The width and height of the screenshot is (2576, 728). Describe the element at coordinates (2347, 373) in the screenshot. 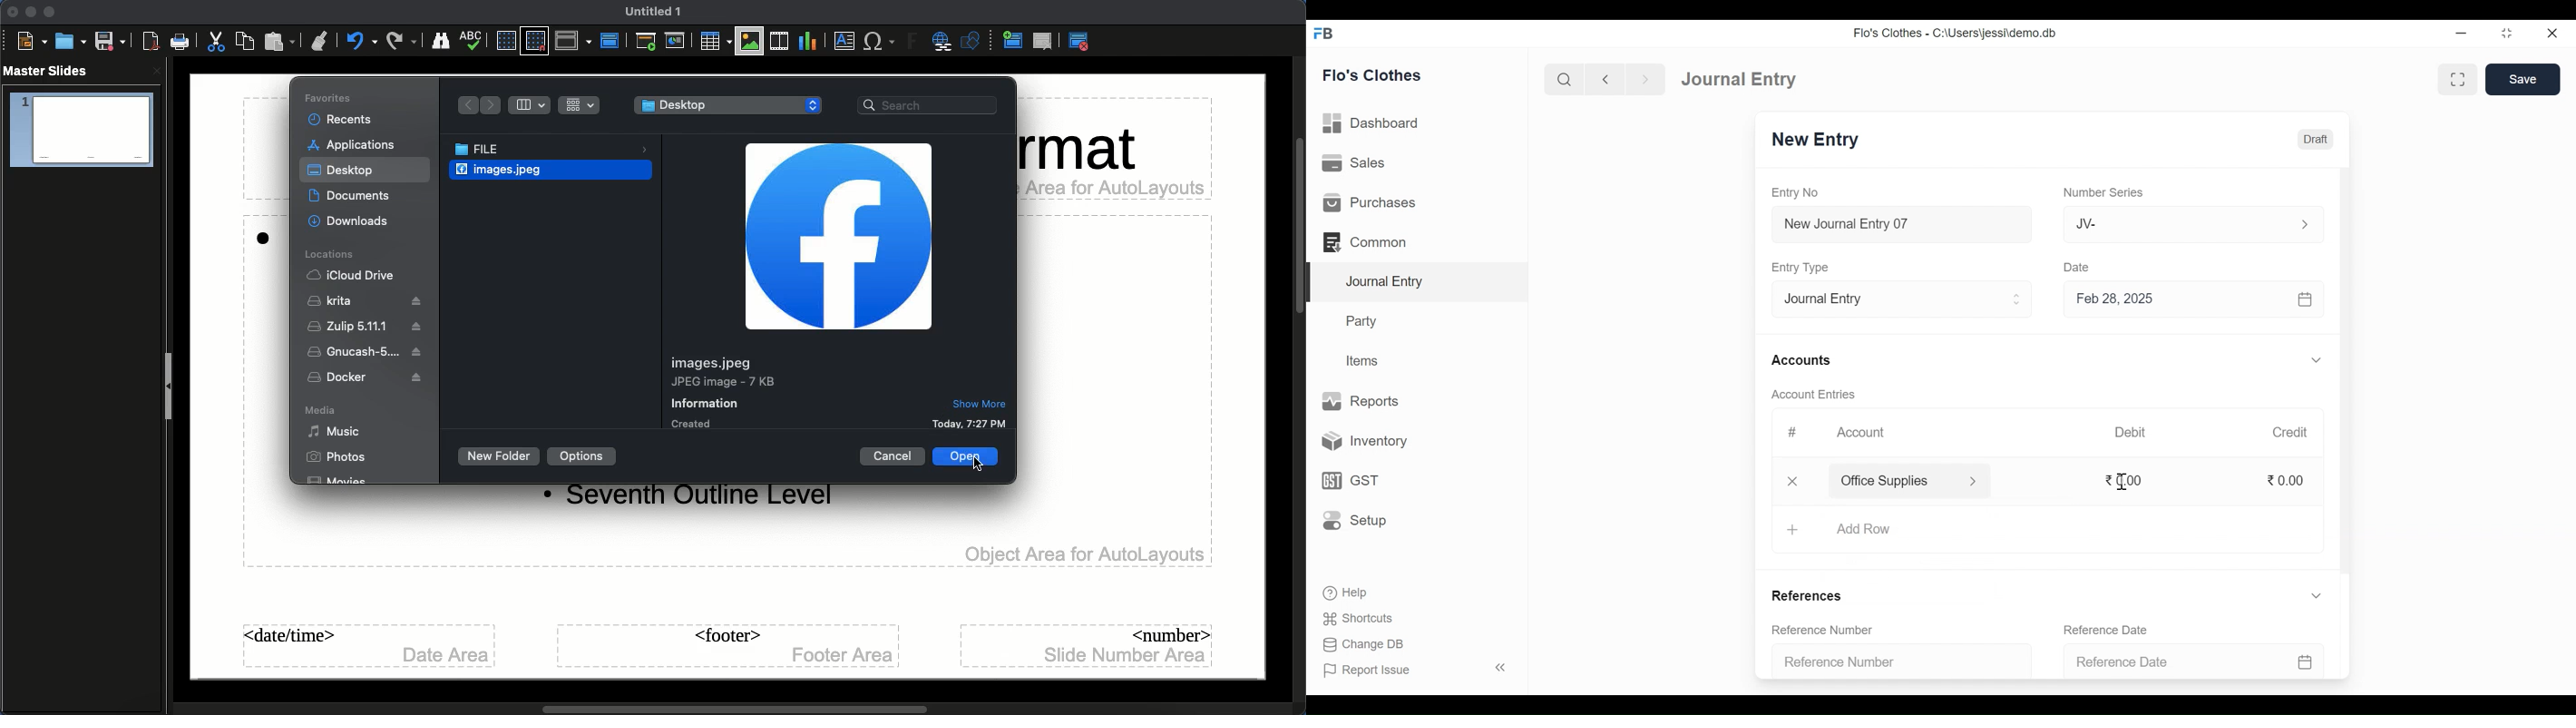

I see `Vertical Scroll bar` at that location.